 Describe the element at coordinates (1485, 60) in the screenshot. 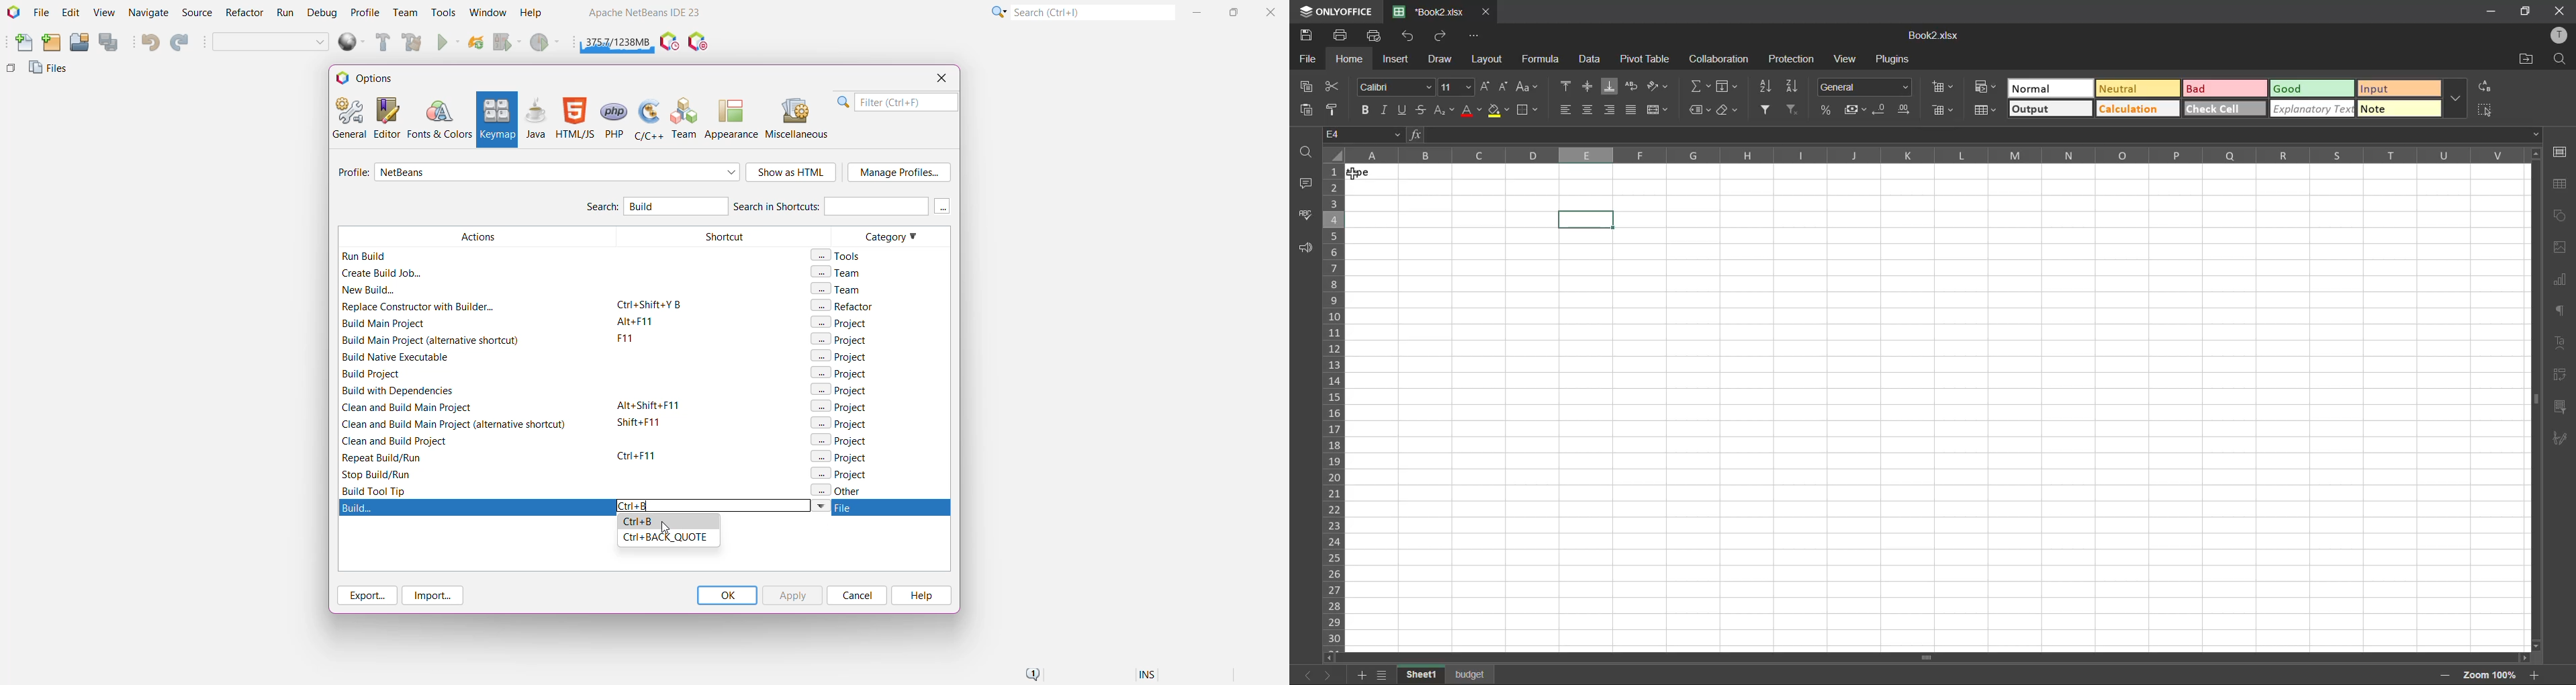

I see `layout` at that location.